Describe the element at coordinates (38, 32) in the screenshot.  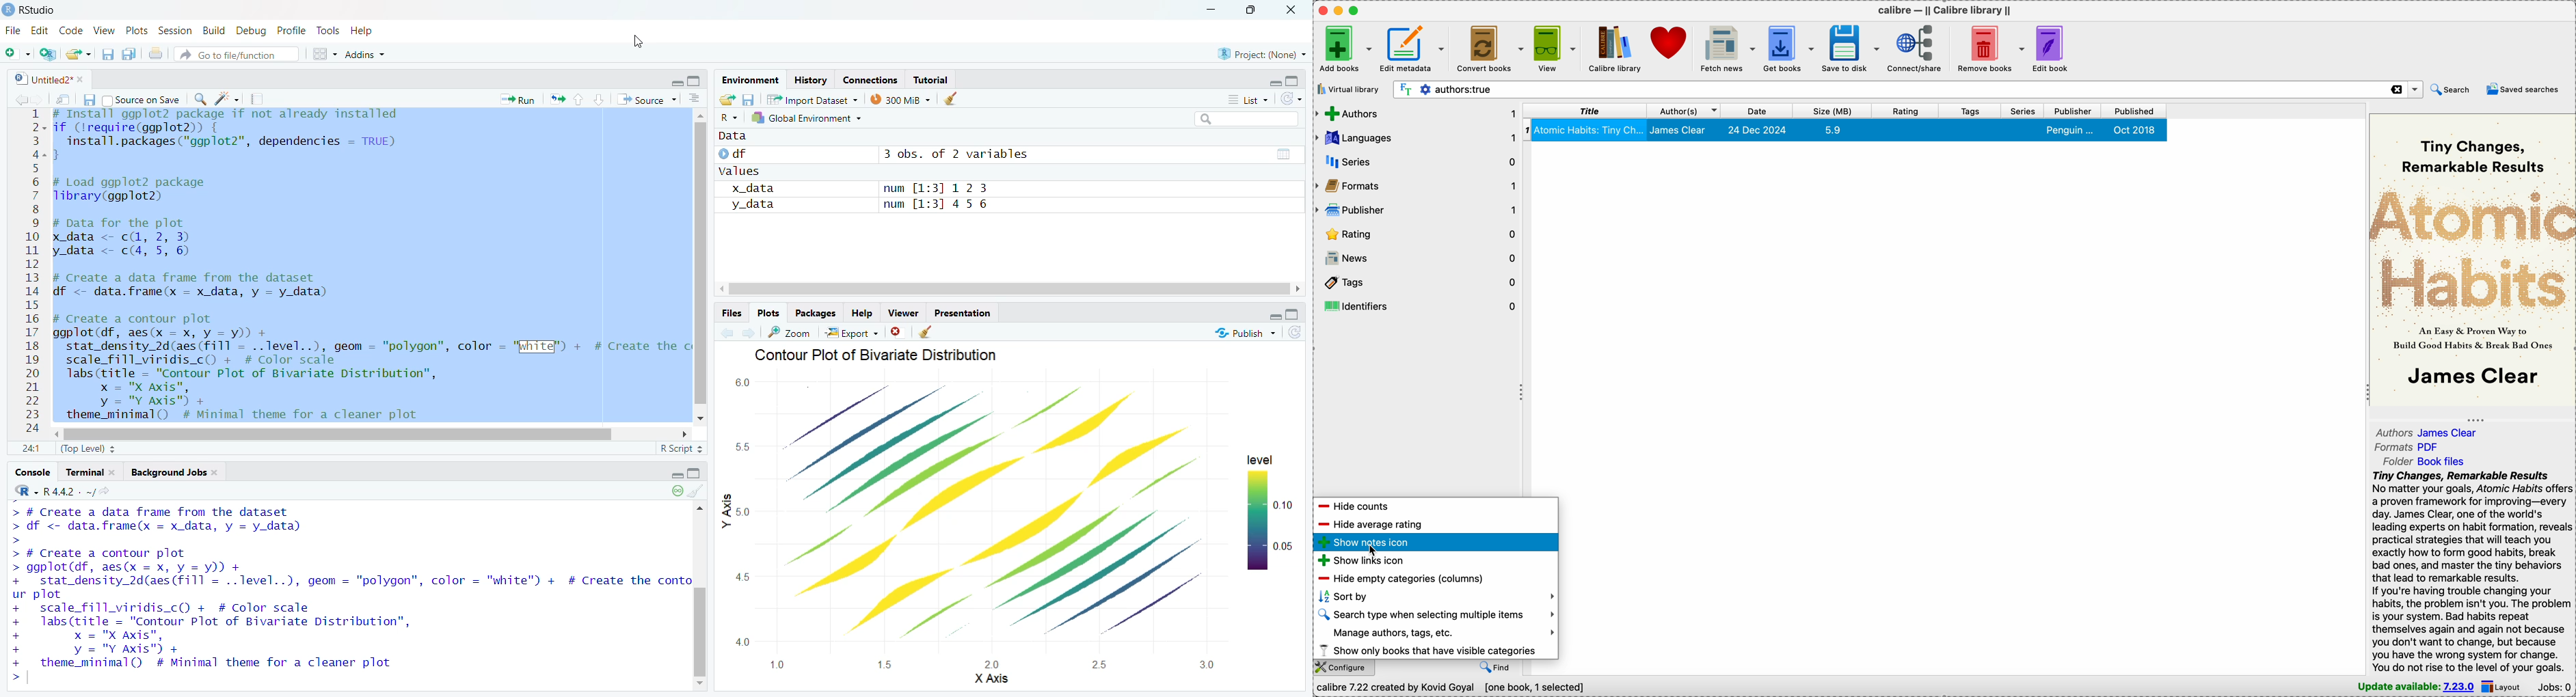
I see `Edit` at that location.